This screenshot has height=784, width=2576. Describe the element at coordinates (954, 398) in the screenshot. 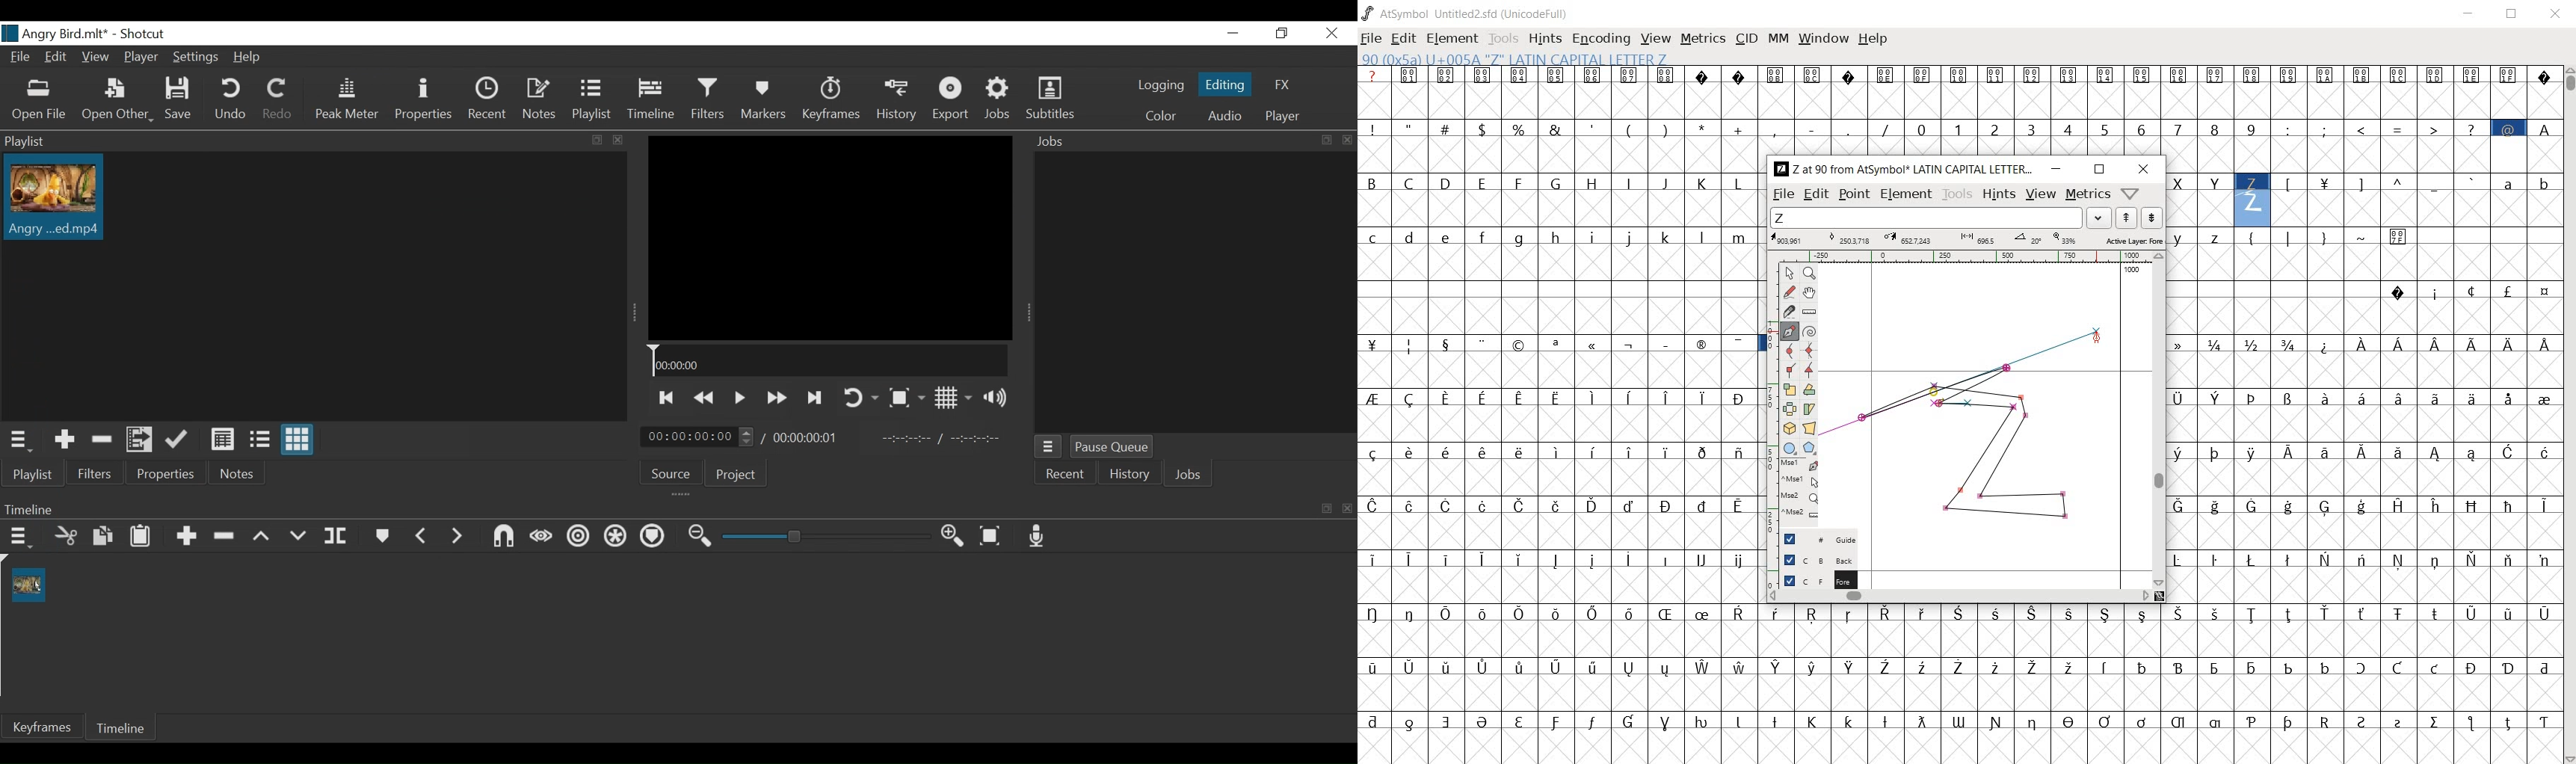

I see `Toggle display grid on the player` at that location.